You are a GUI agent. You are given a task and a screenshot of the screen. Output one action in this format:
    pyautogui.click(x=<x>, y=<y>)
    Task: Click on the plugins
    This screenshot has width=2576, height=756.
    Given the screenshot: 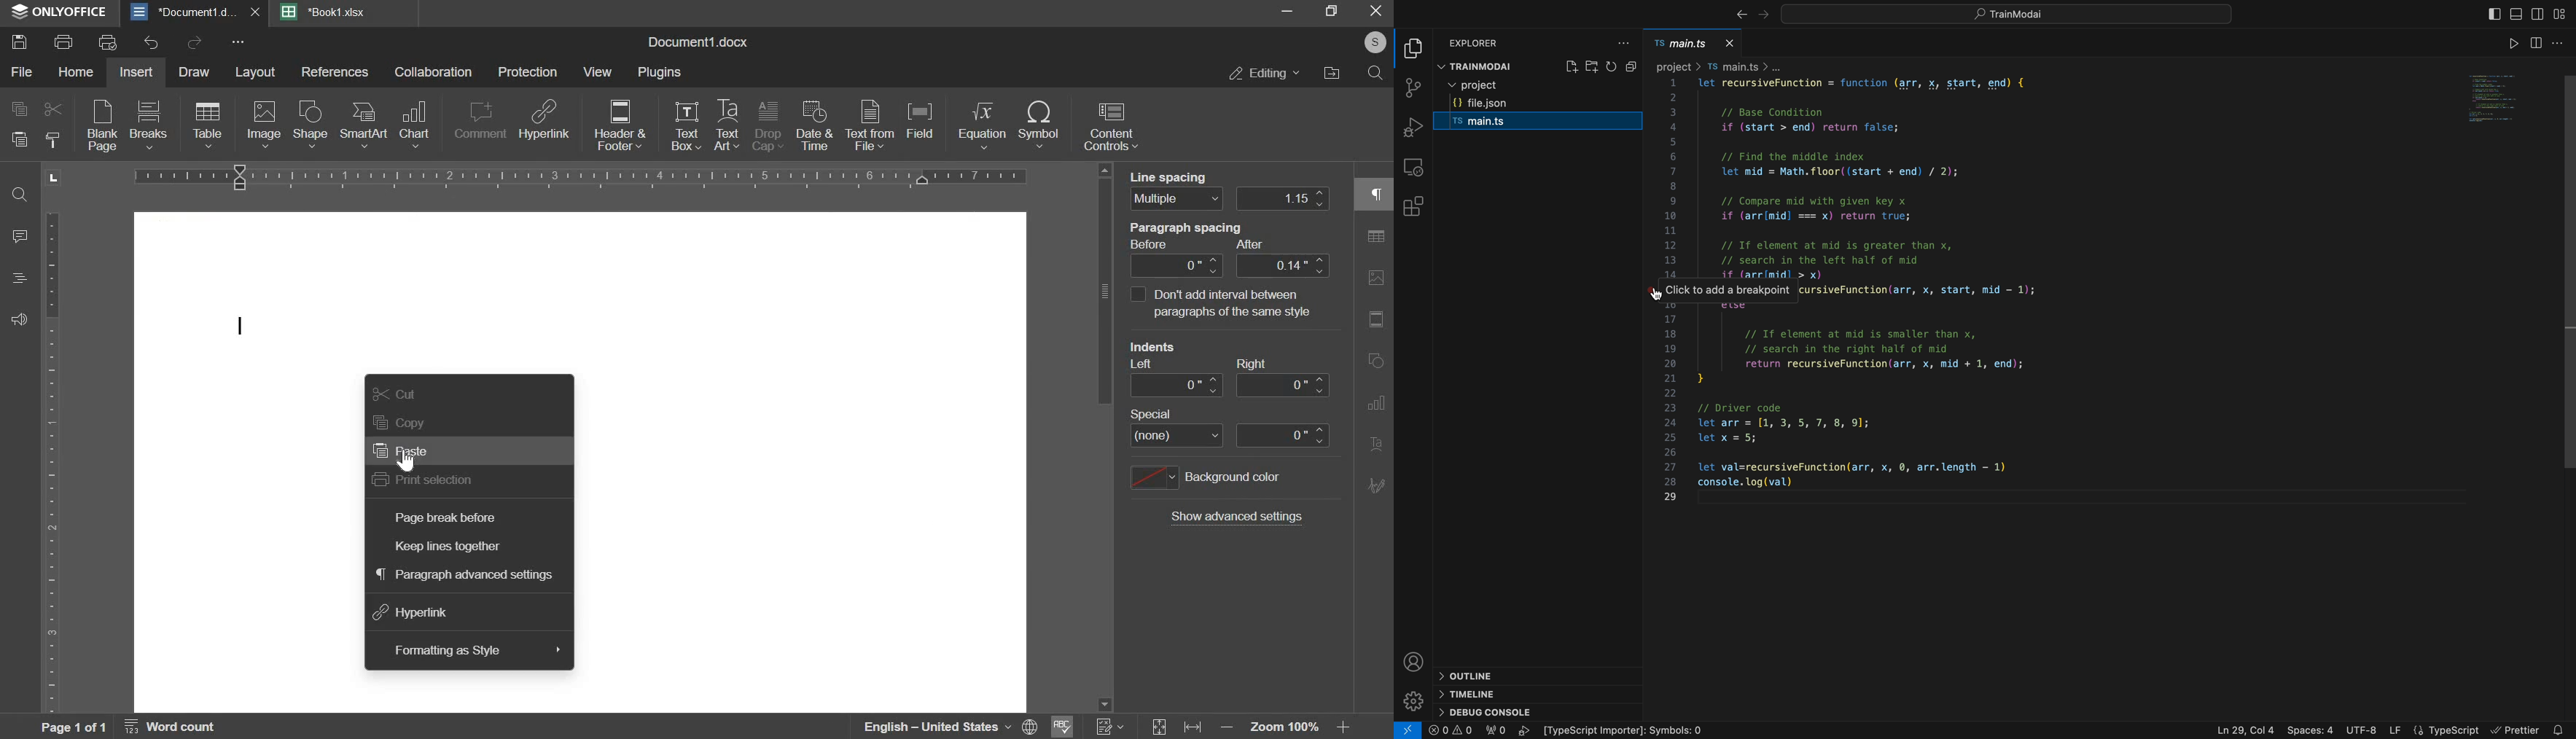 What is the action you would take?
    pyautogui.click(x=660, y=74)
    